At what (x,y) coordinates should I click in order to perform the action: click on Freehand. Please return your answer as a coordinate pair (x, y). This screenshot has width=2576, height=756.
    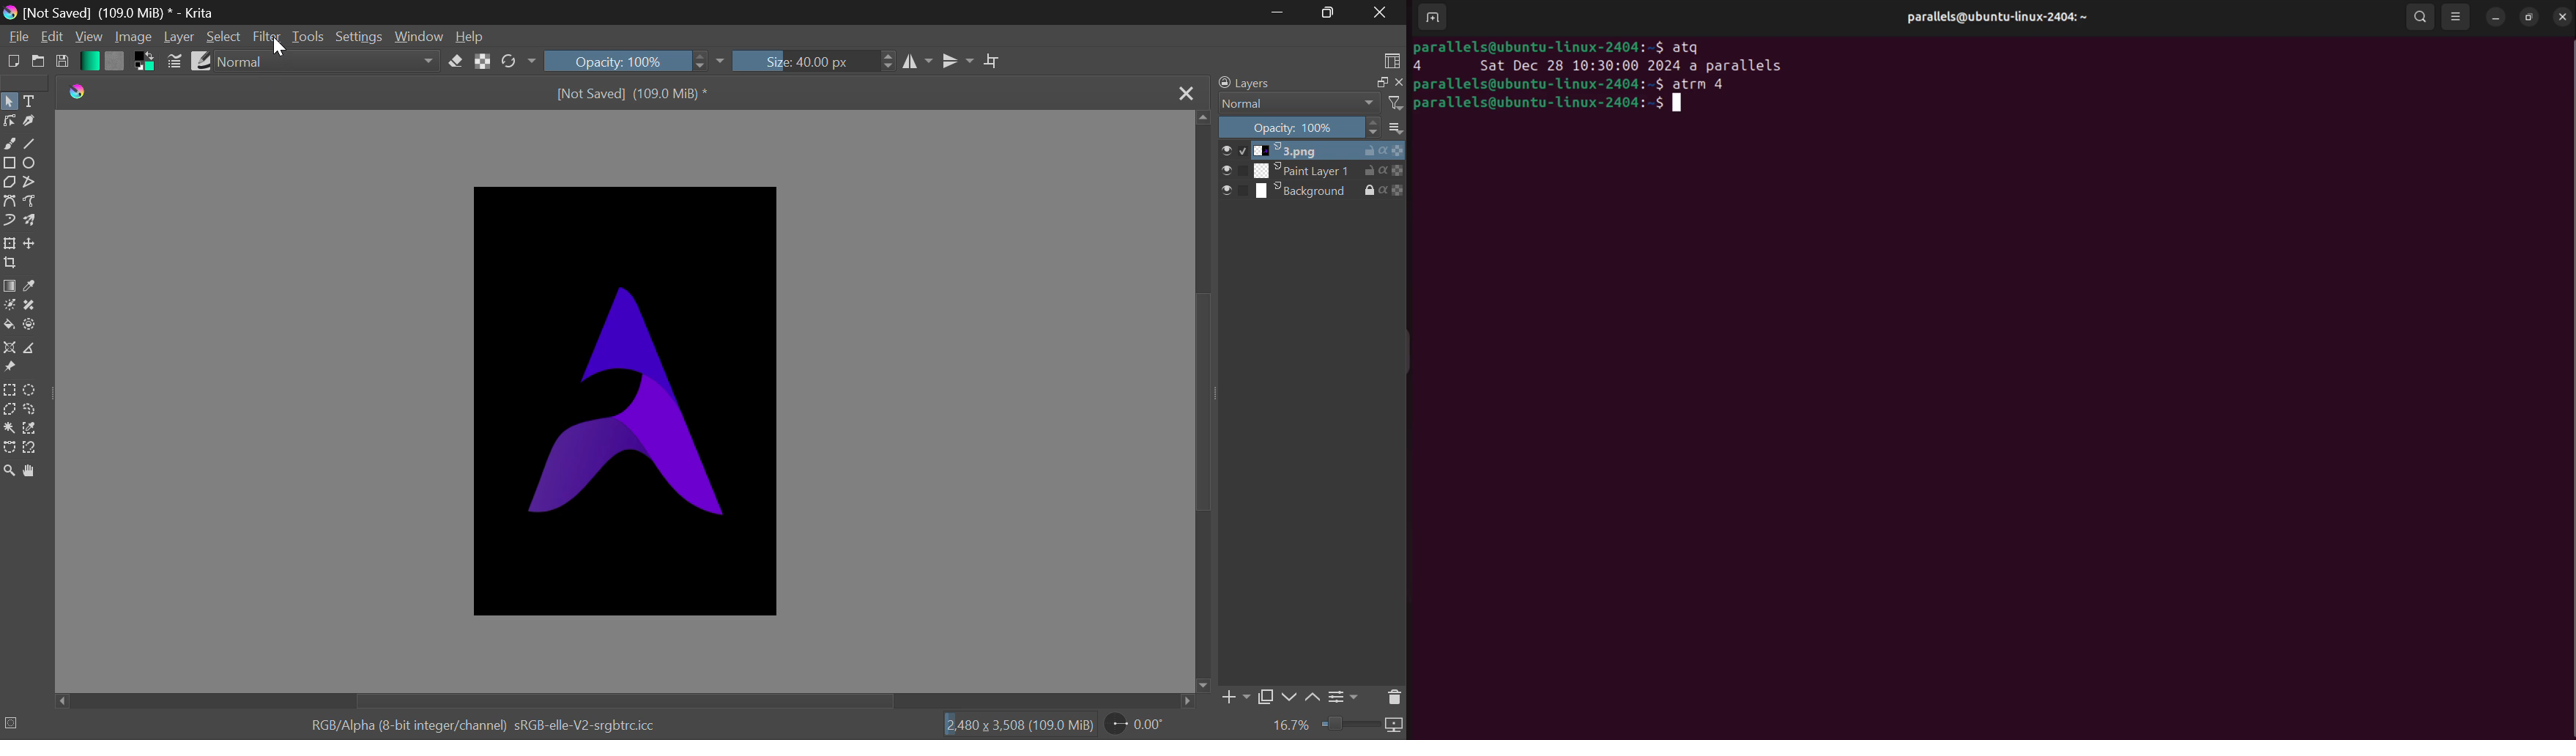
    Looking at the image, I should click on (10, 144).